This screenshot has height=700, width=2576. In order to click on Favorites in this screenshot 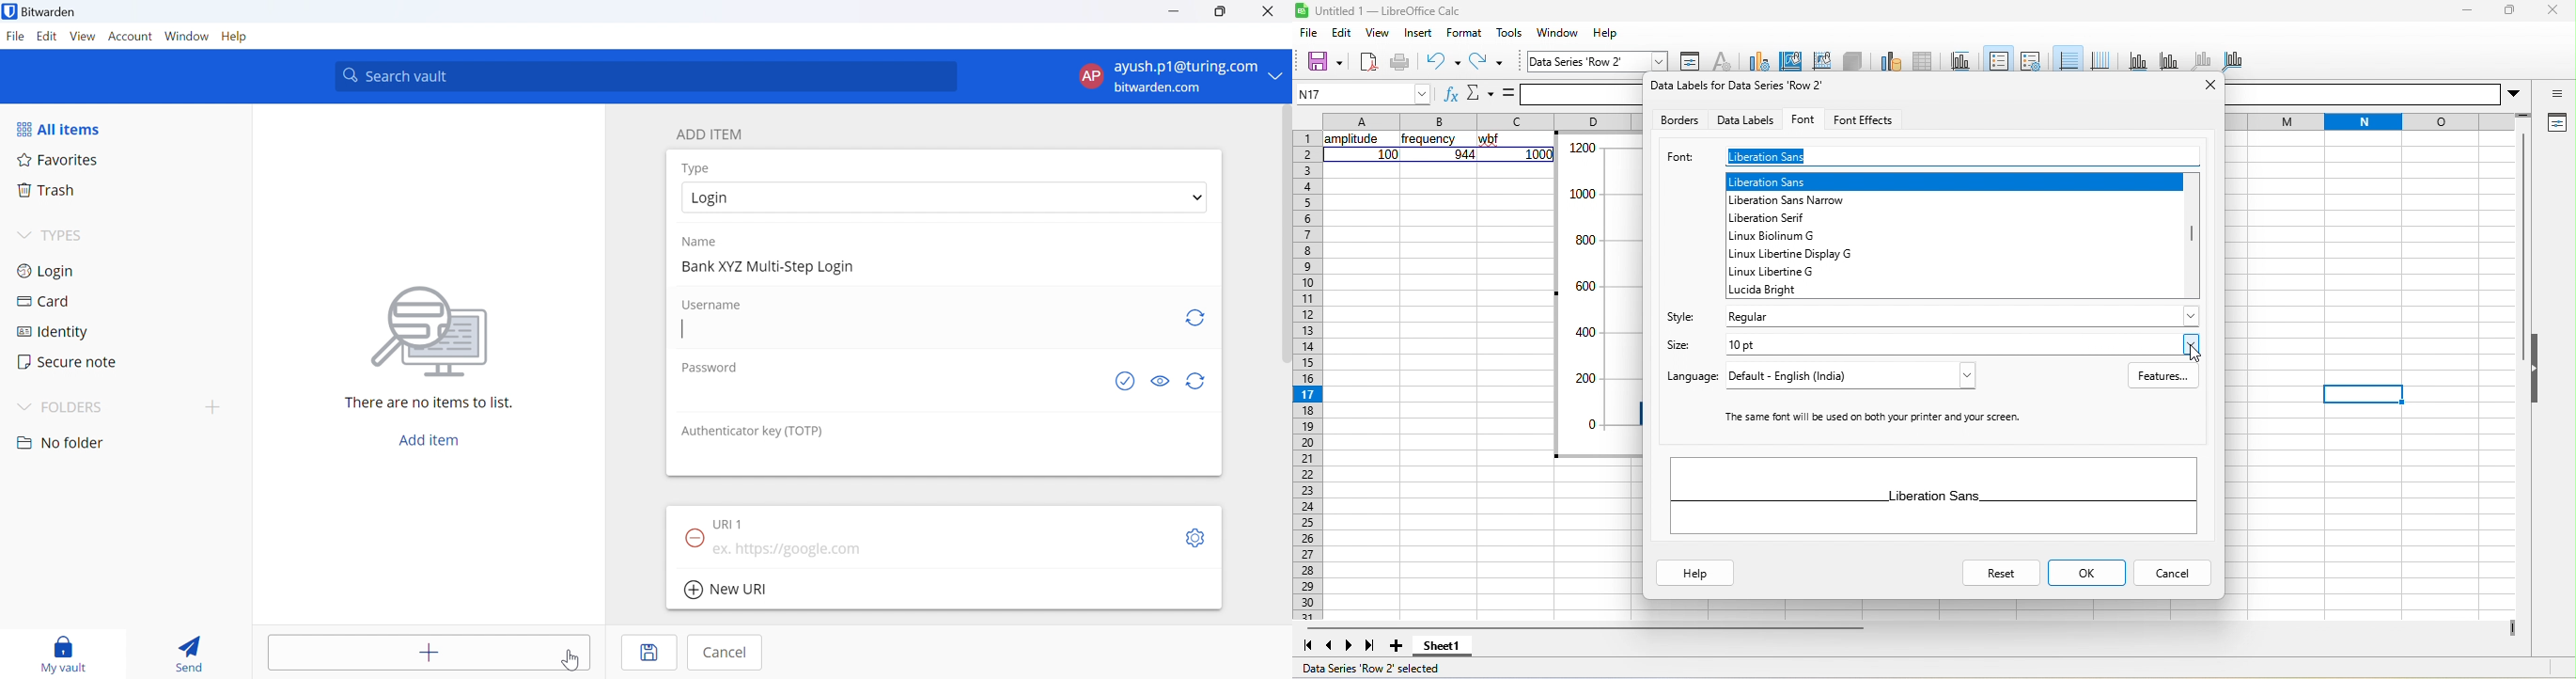, I will do `click(58, 159)`.